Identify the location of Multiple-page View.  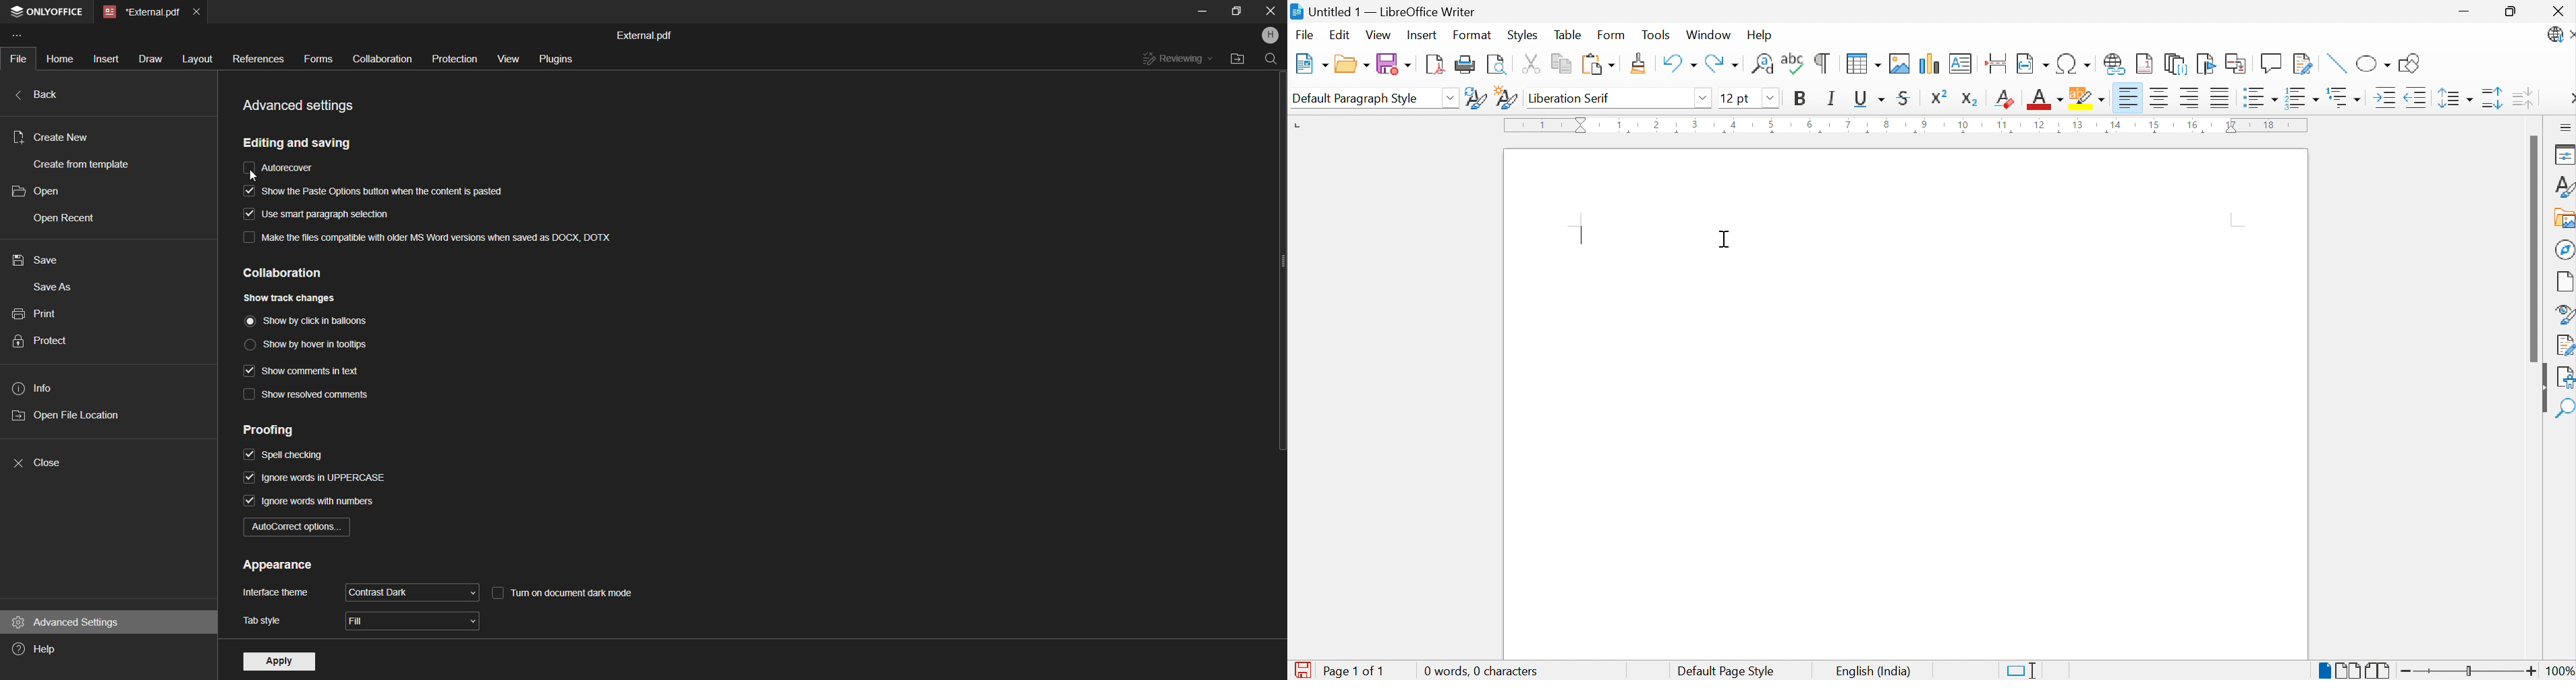
(2348, 669).